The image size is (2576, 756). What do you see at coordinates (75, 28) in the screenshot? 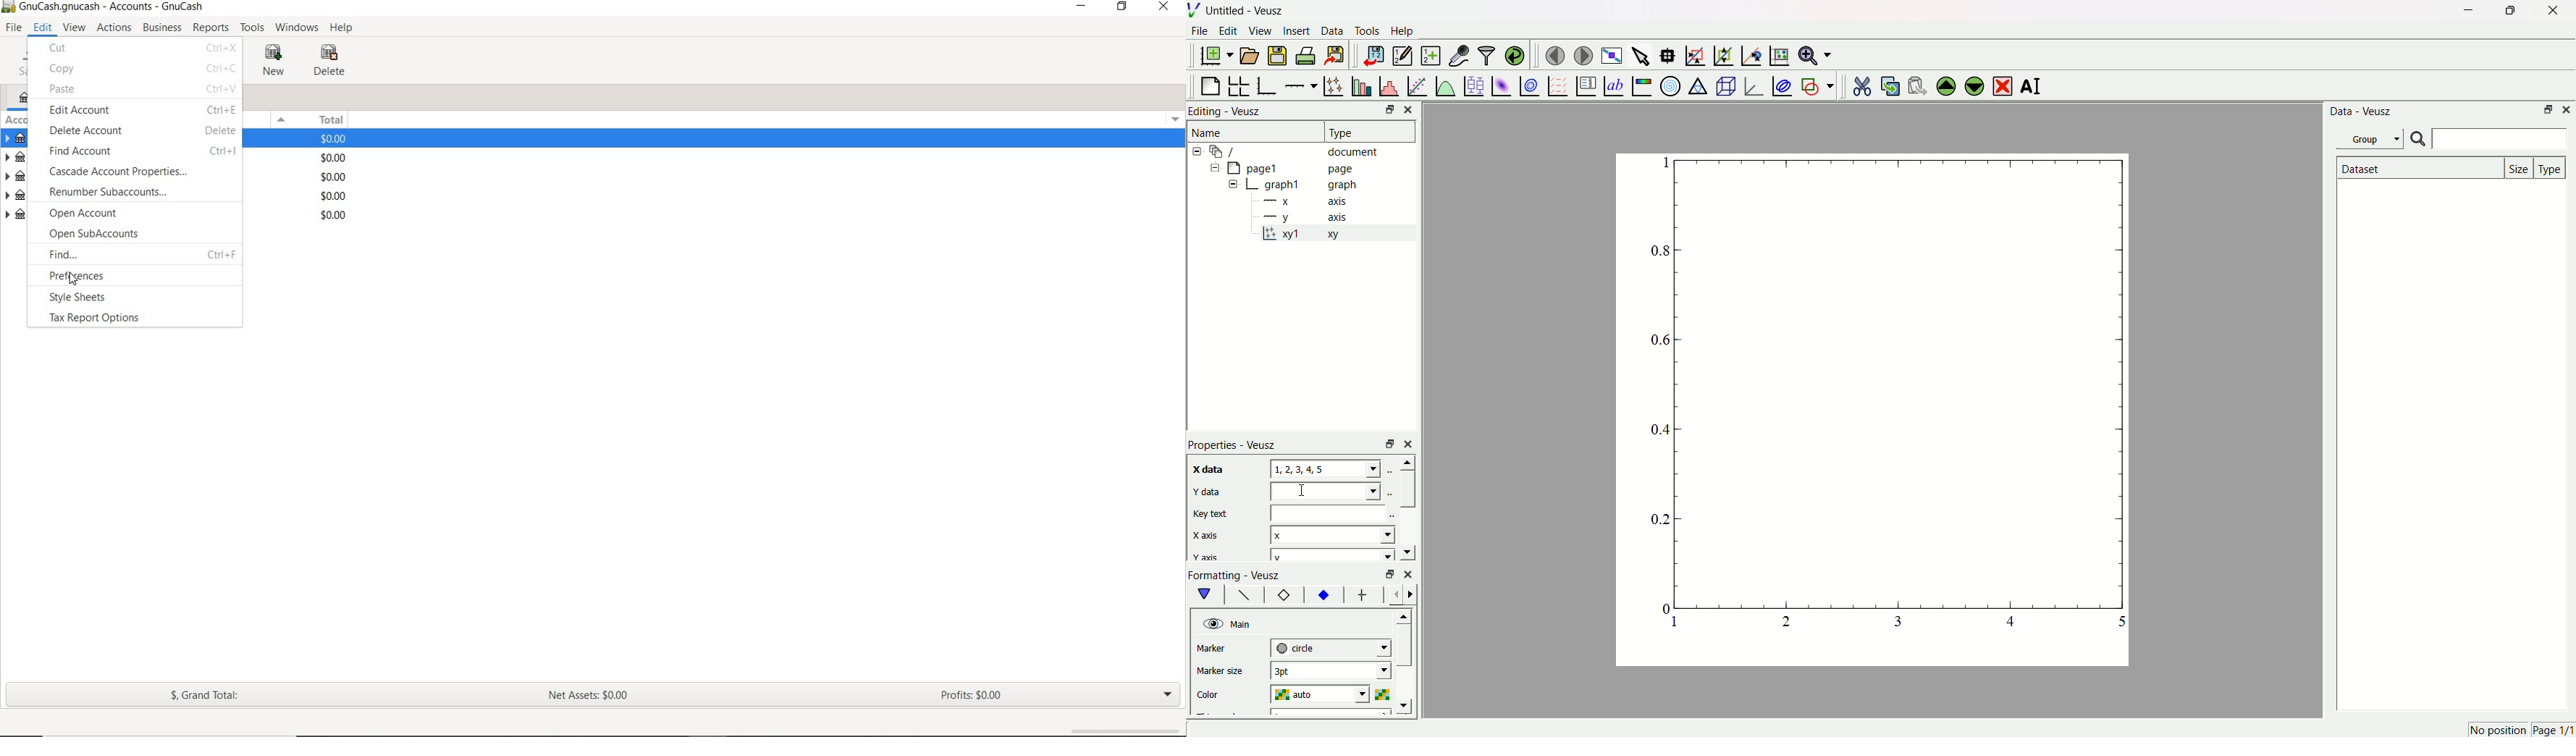
I see `VIEW` at bounding box center [75, 28].